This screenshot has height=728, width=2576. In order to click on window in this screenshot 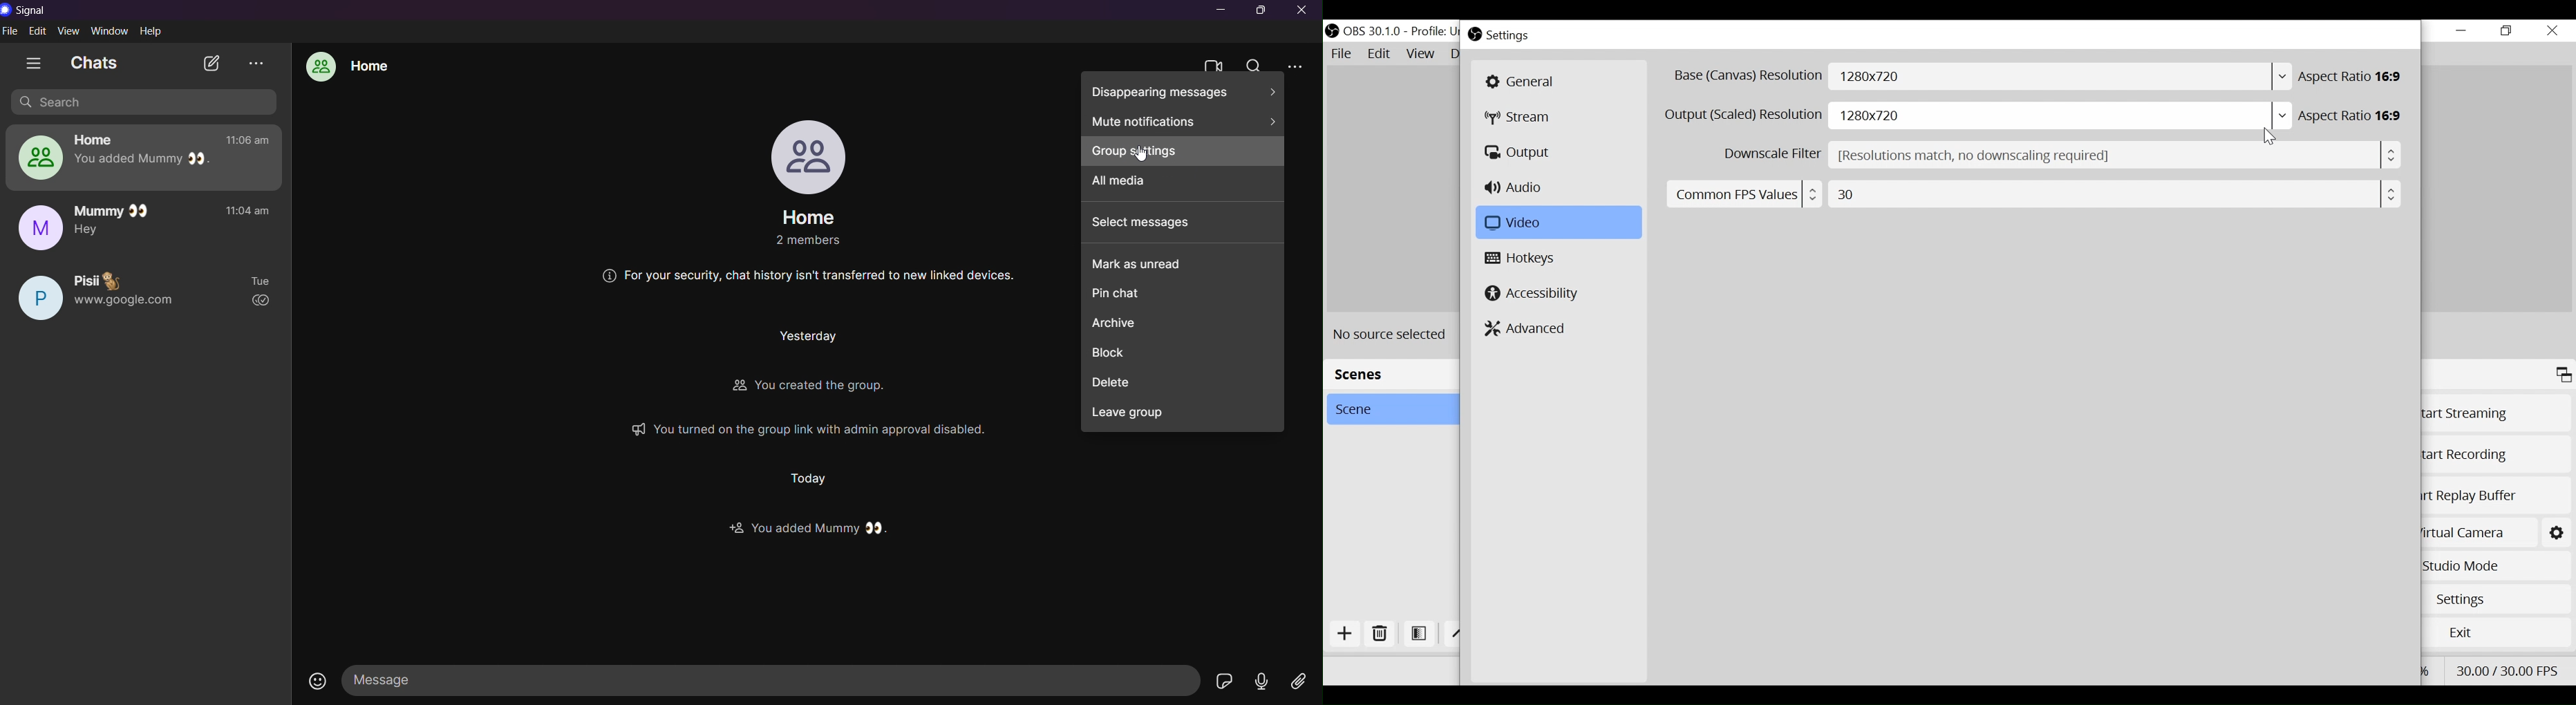, I will do `click(111, 31)`.